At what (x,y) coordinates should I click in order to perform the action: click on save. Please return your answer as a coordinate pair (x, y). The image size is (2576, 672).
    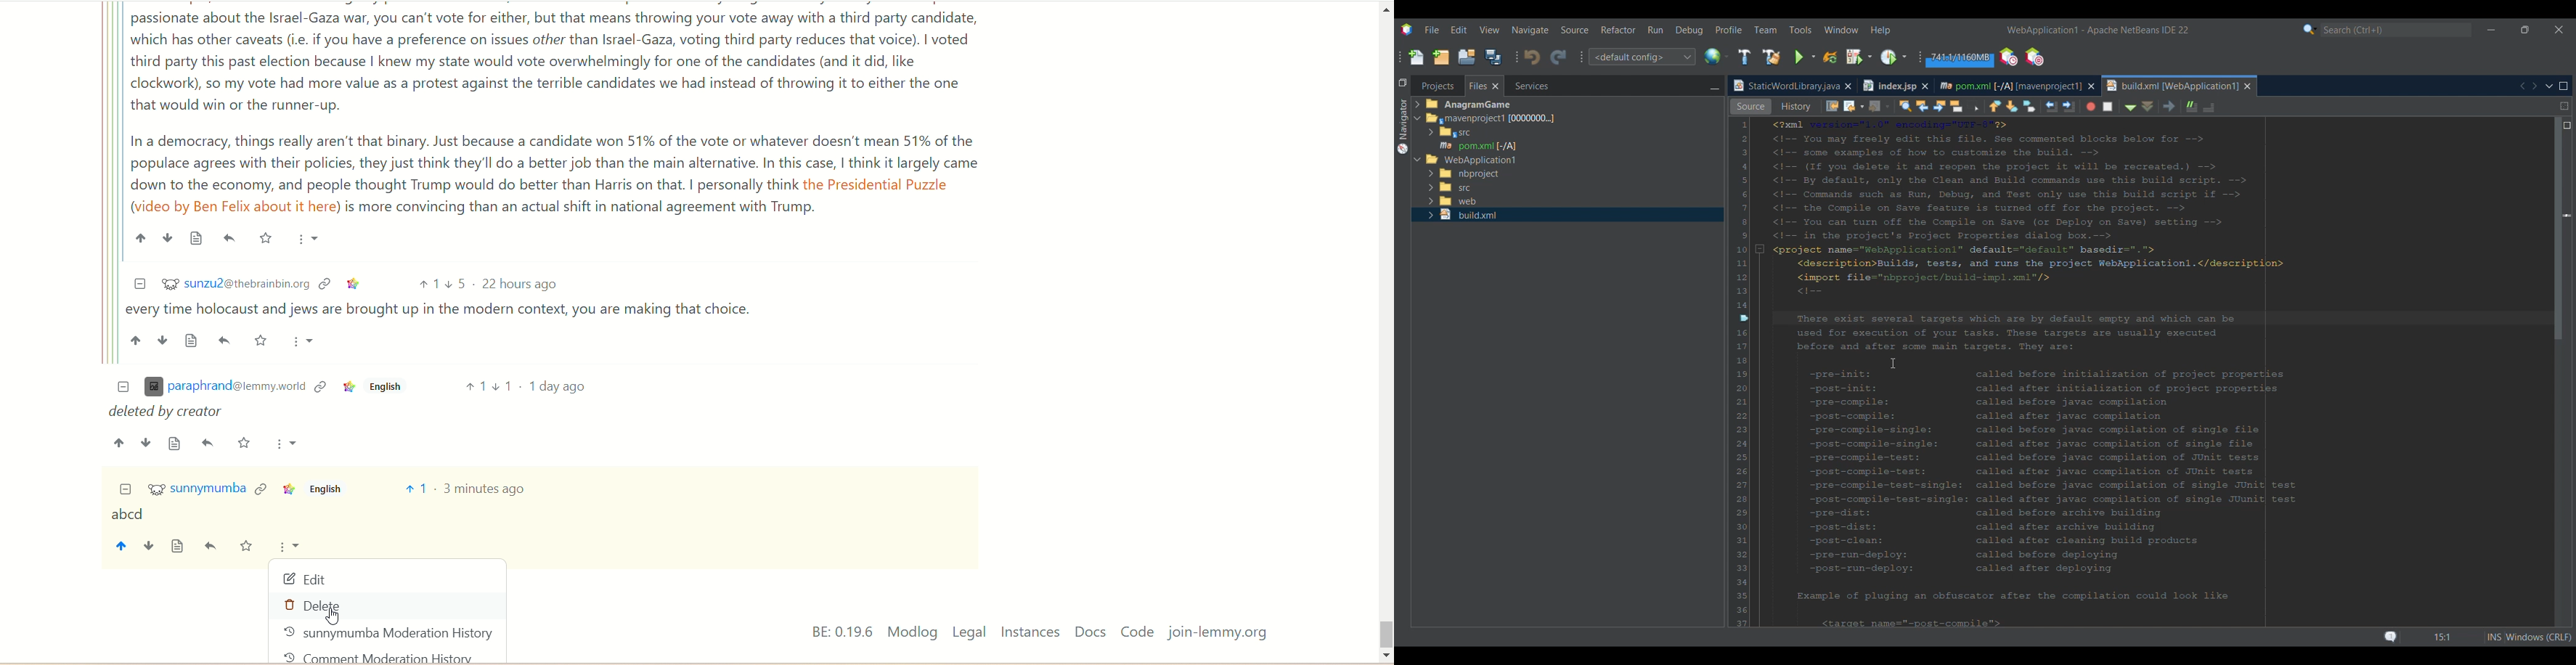
    Looking at the image, I should click on (246, 547).